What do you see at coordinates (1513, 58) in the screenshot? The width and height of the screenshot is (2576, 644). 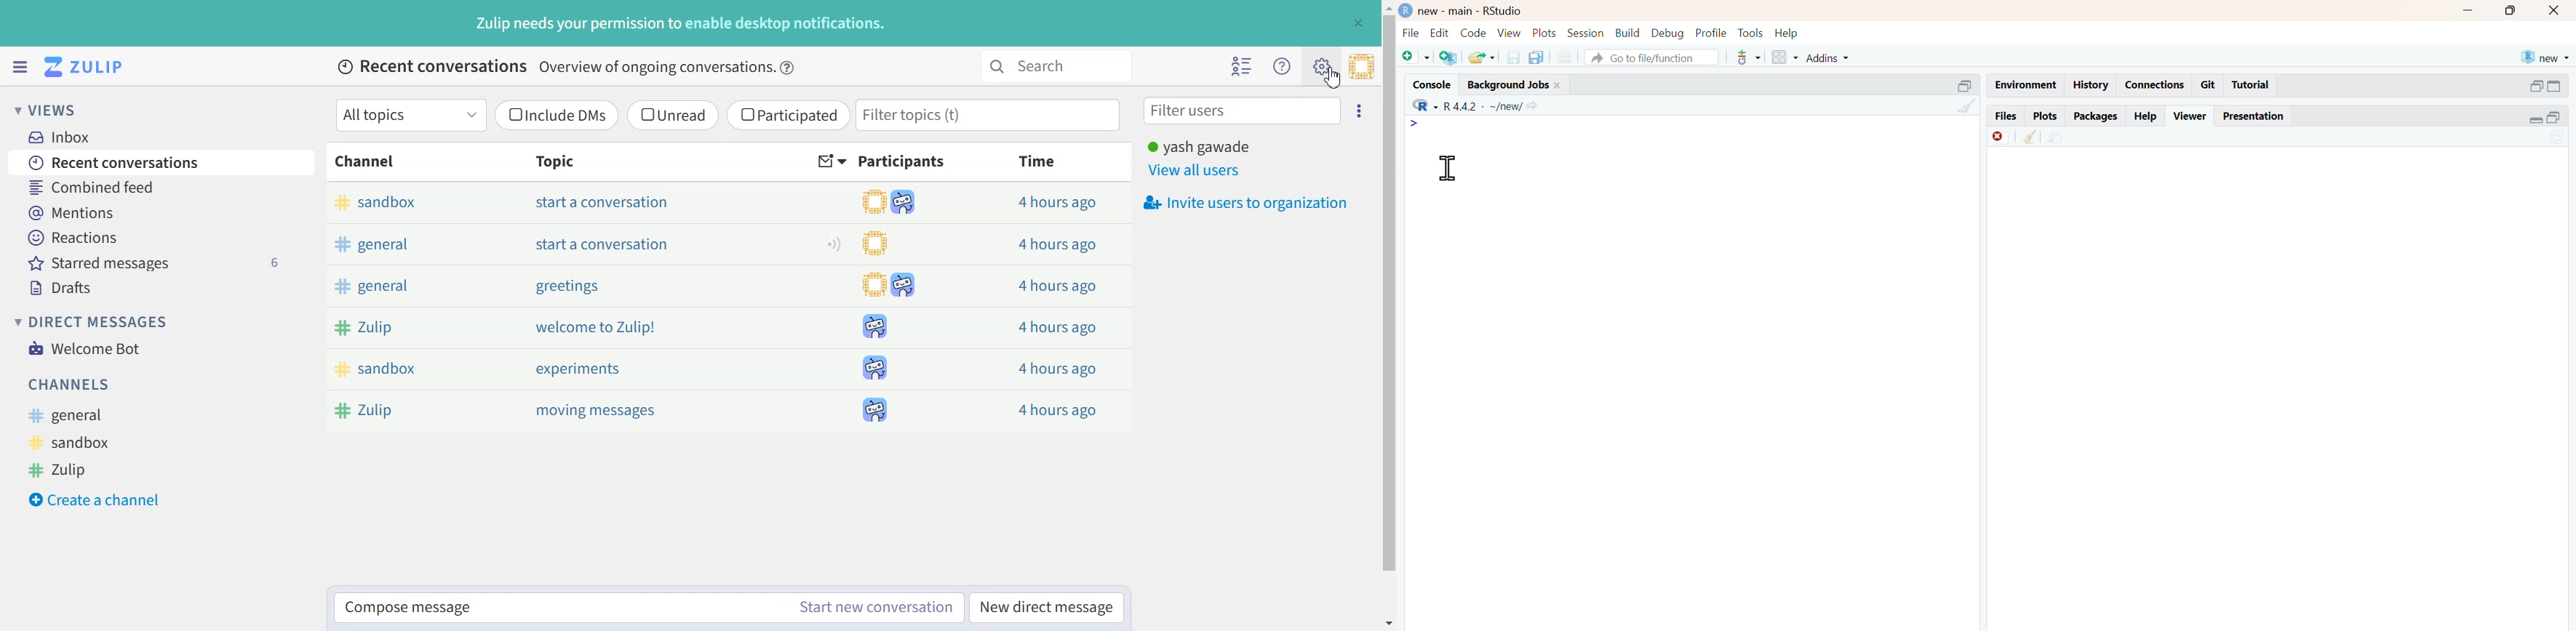 I see `save` at bounding box center [1513, 58].